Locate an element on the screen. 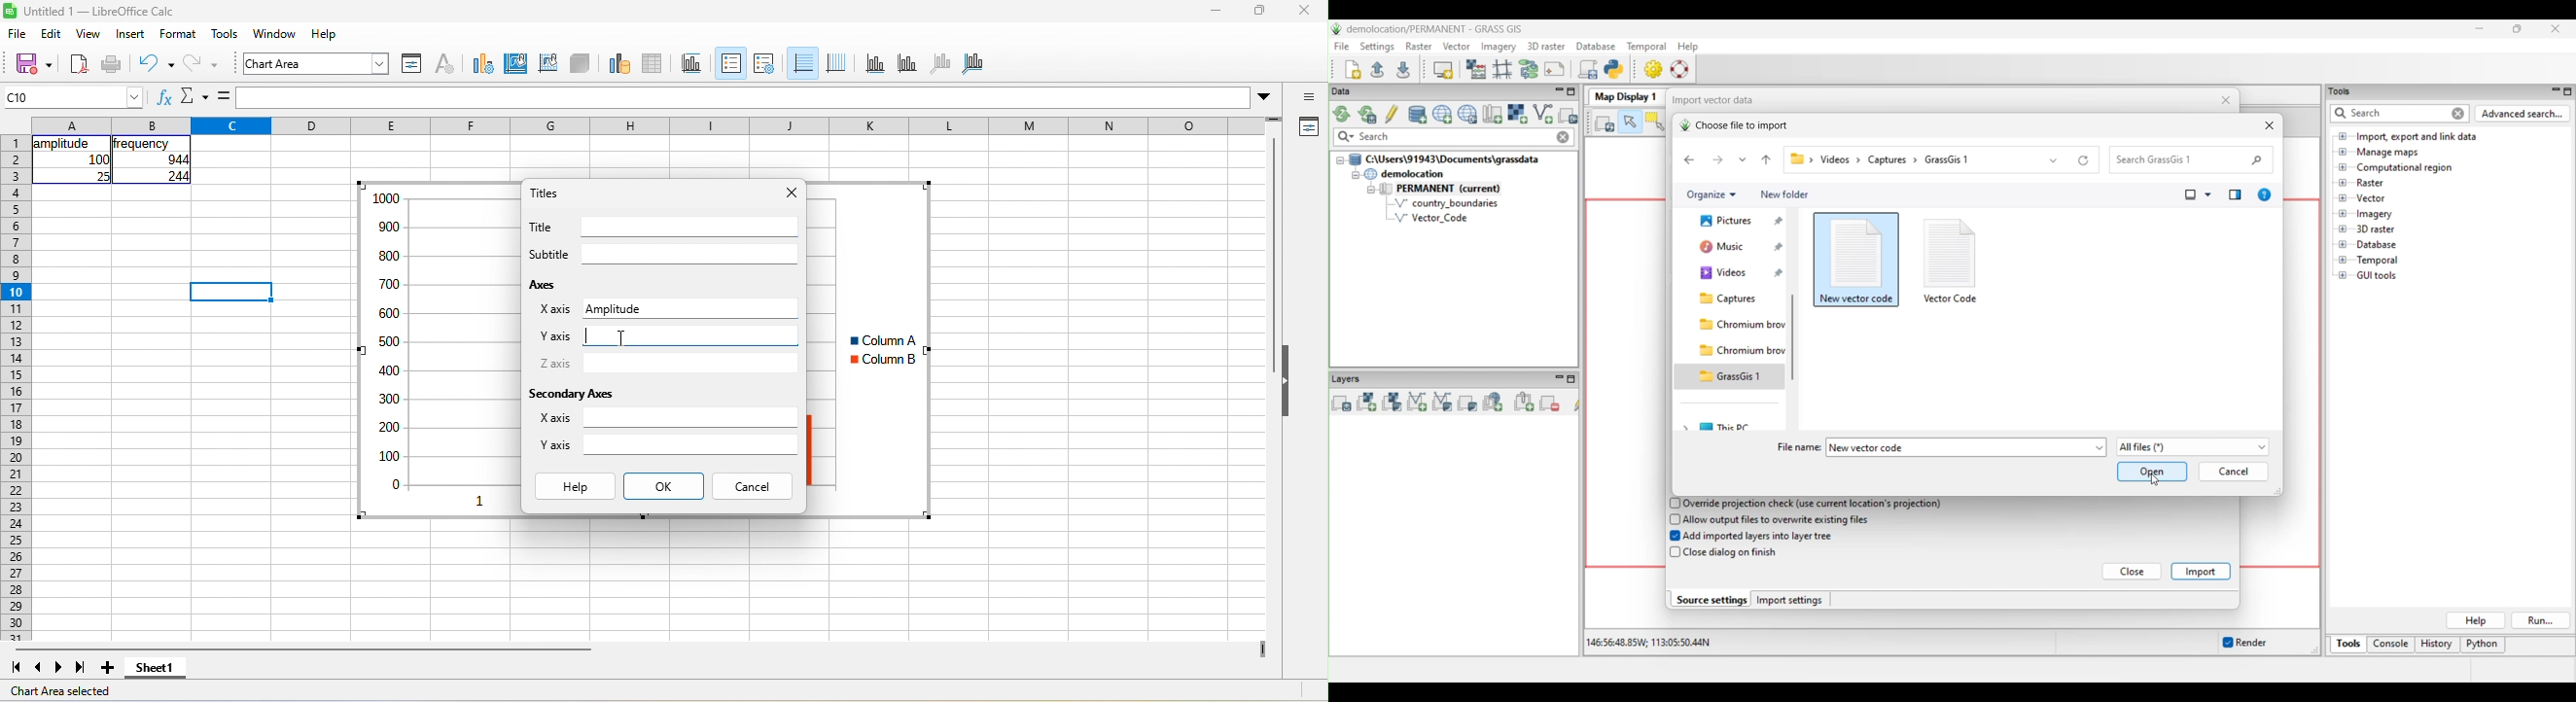  Subtitle is located at coordinates (549, 254).